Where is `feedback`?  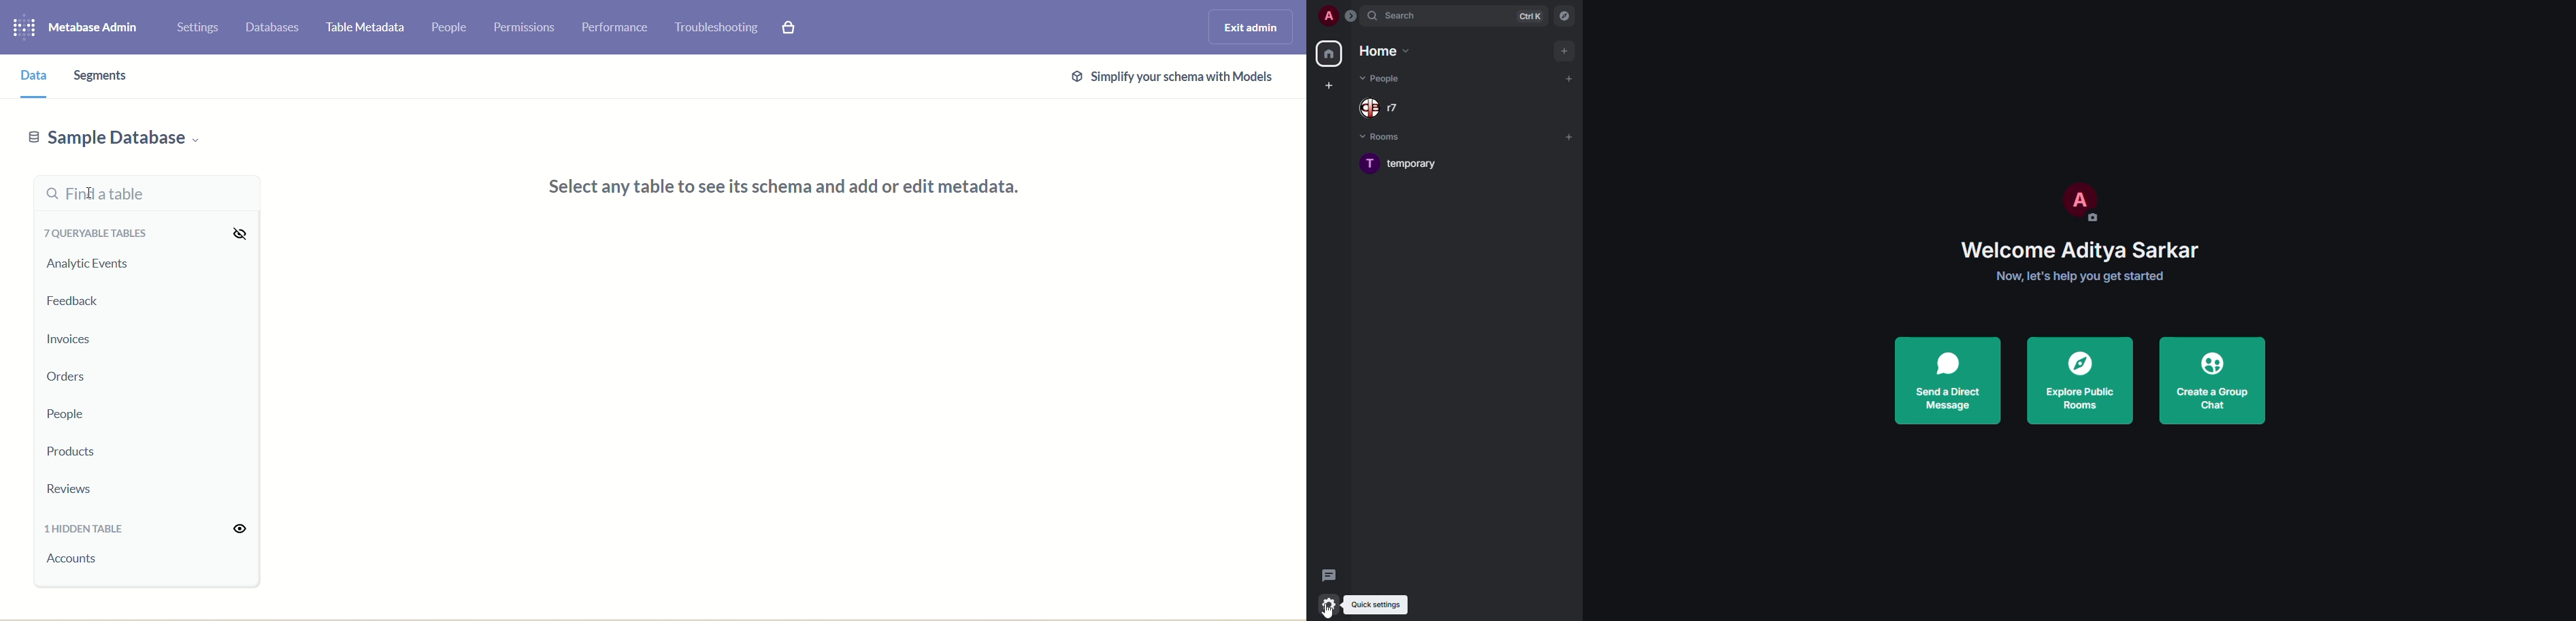 feedback is located at coordinates (74, 302).